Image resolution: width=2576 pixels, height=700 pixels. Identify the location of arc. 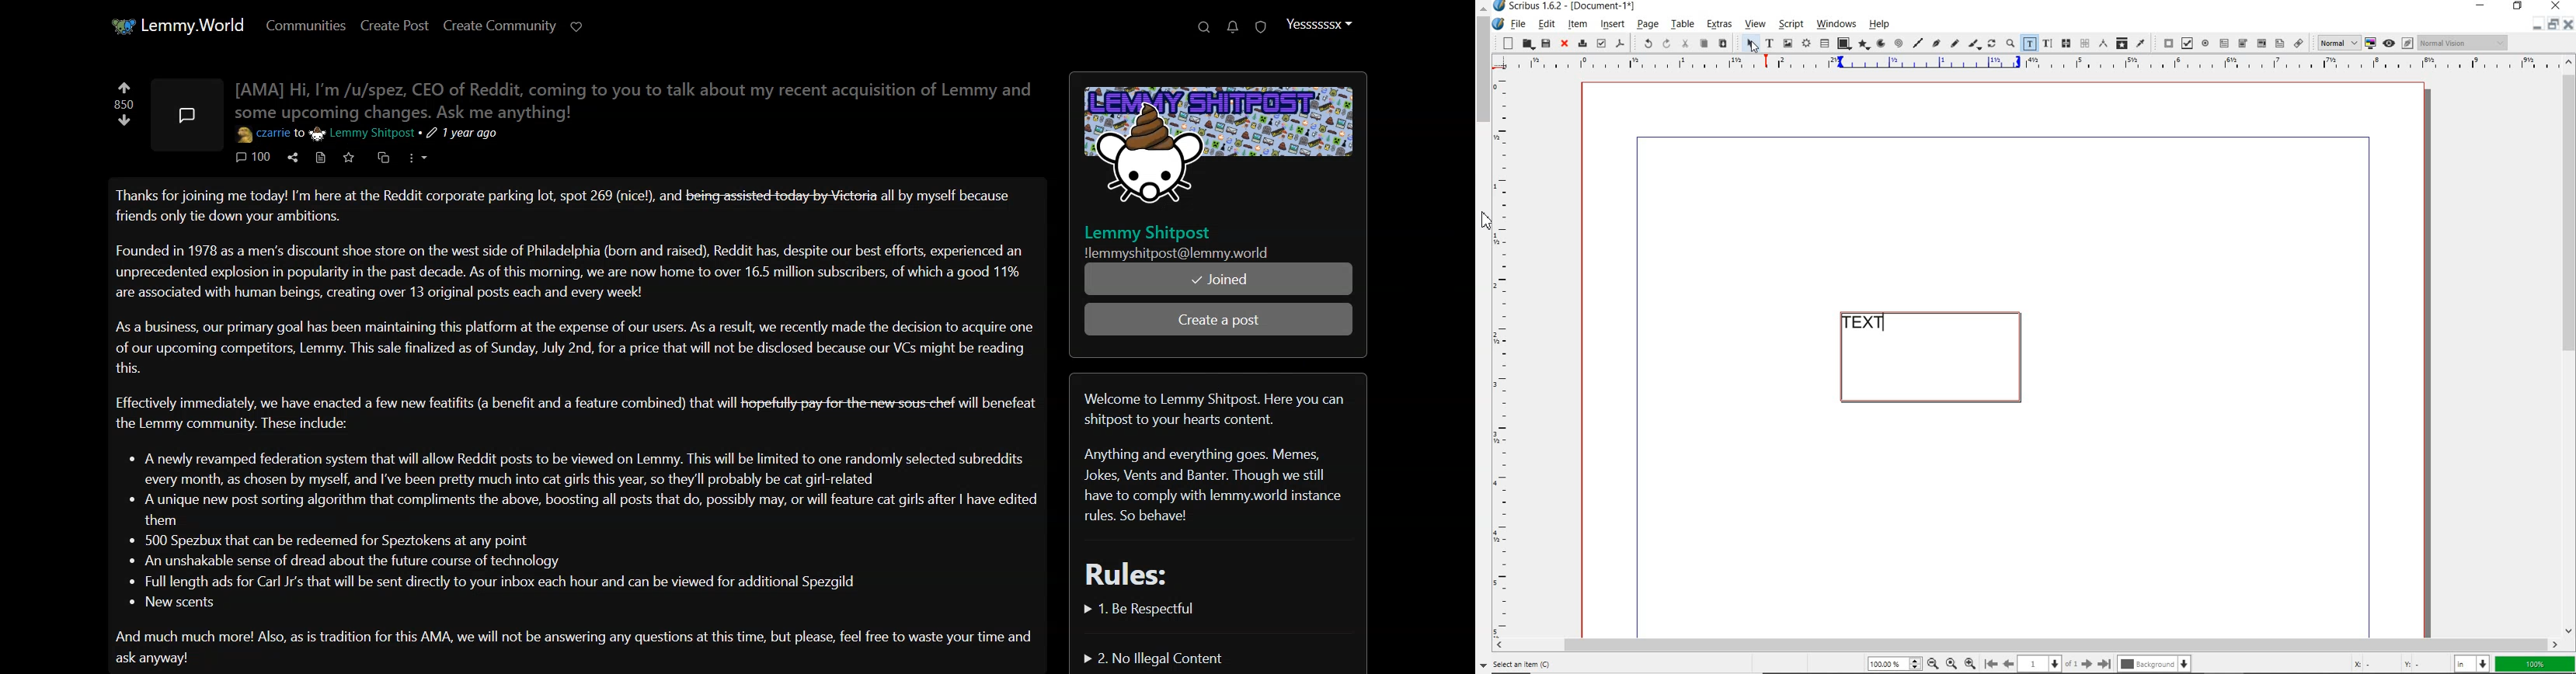
(1882, 43).